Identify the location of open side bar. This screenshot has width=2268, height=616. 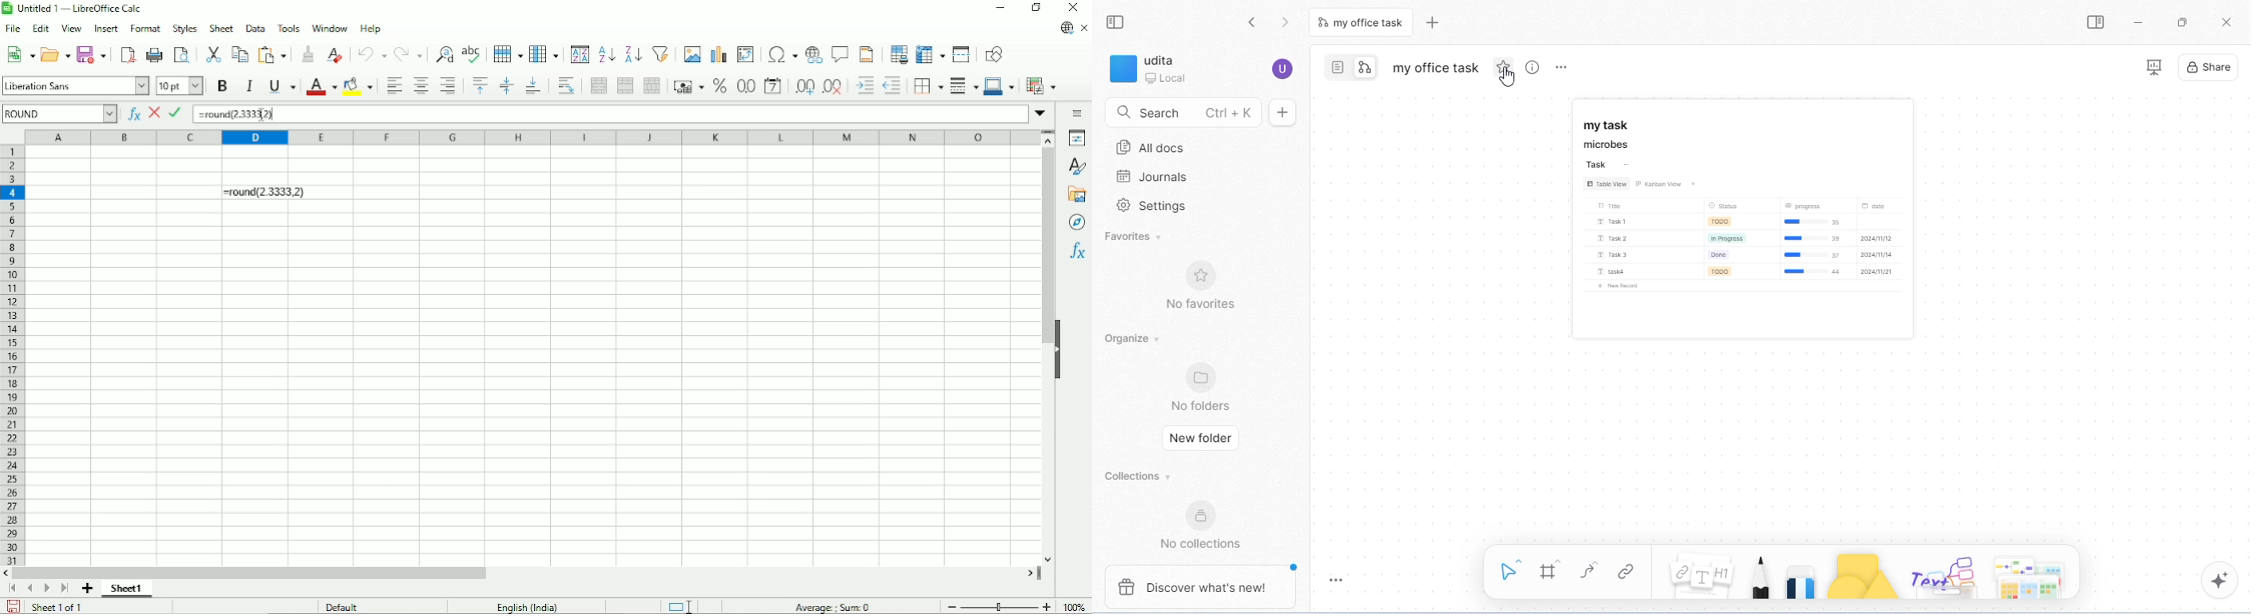
(2099, 24).